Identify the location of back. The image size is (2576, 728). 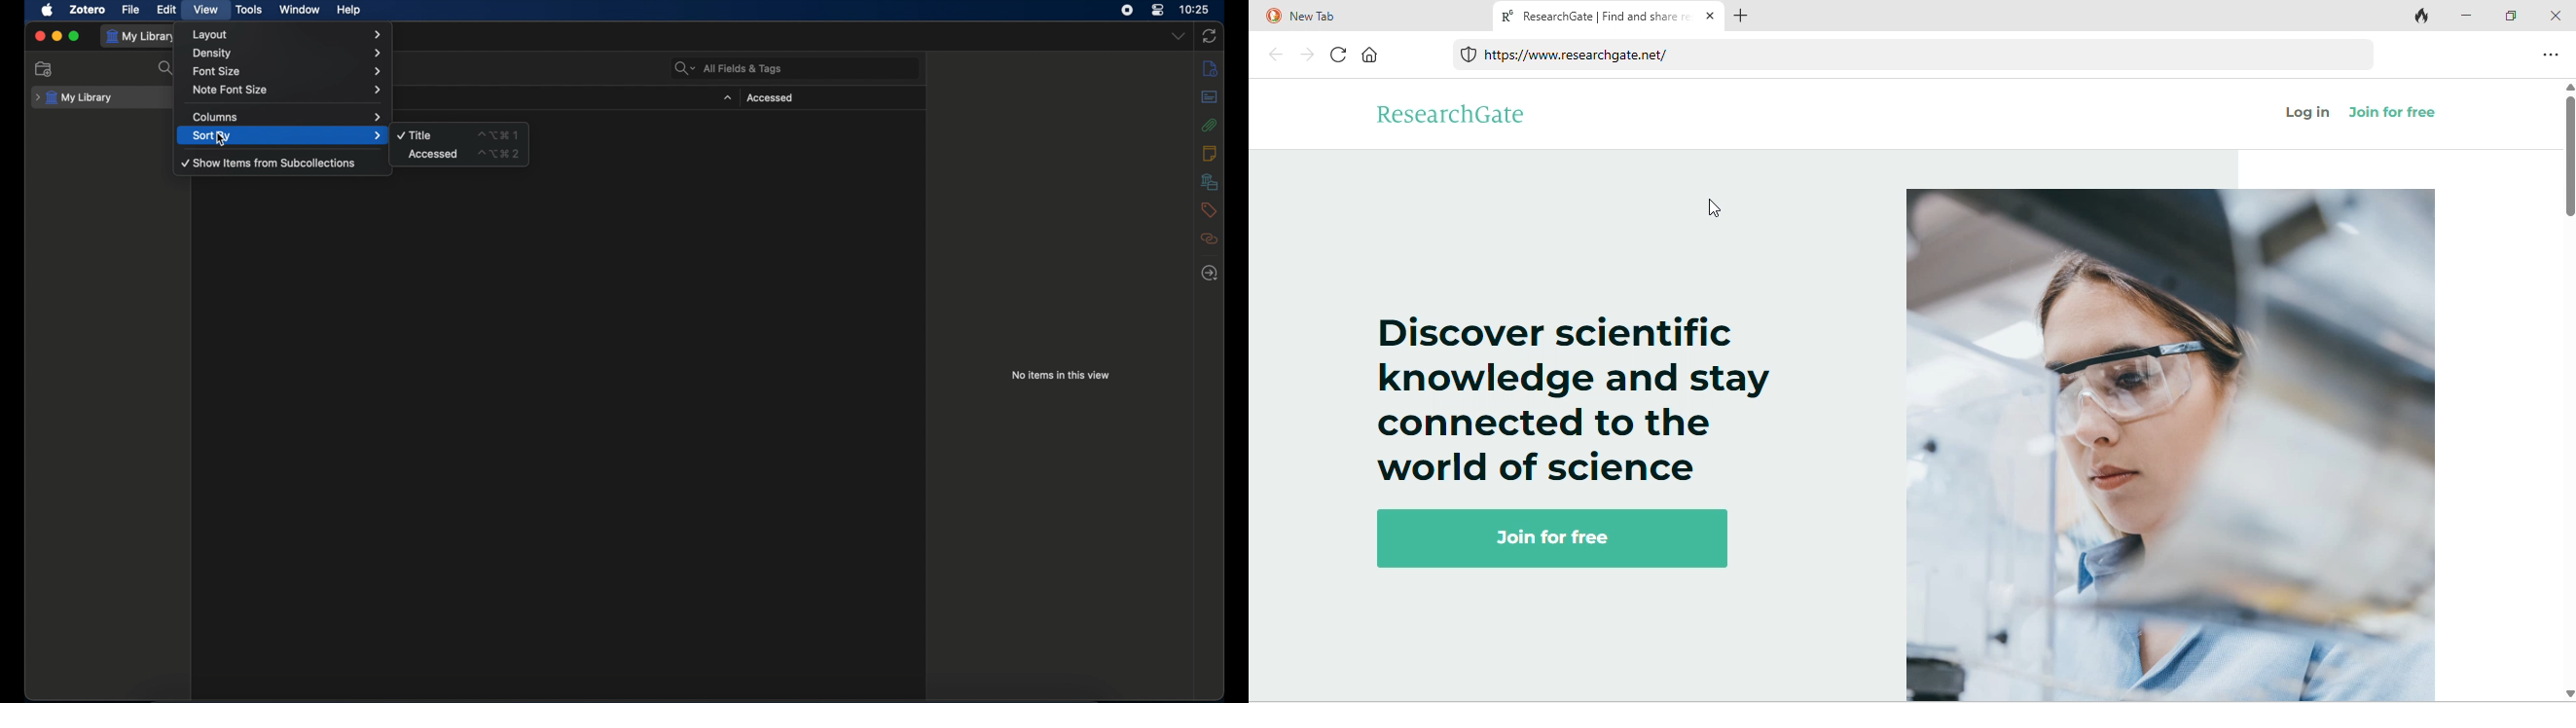
(1273, 55).